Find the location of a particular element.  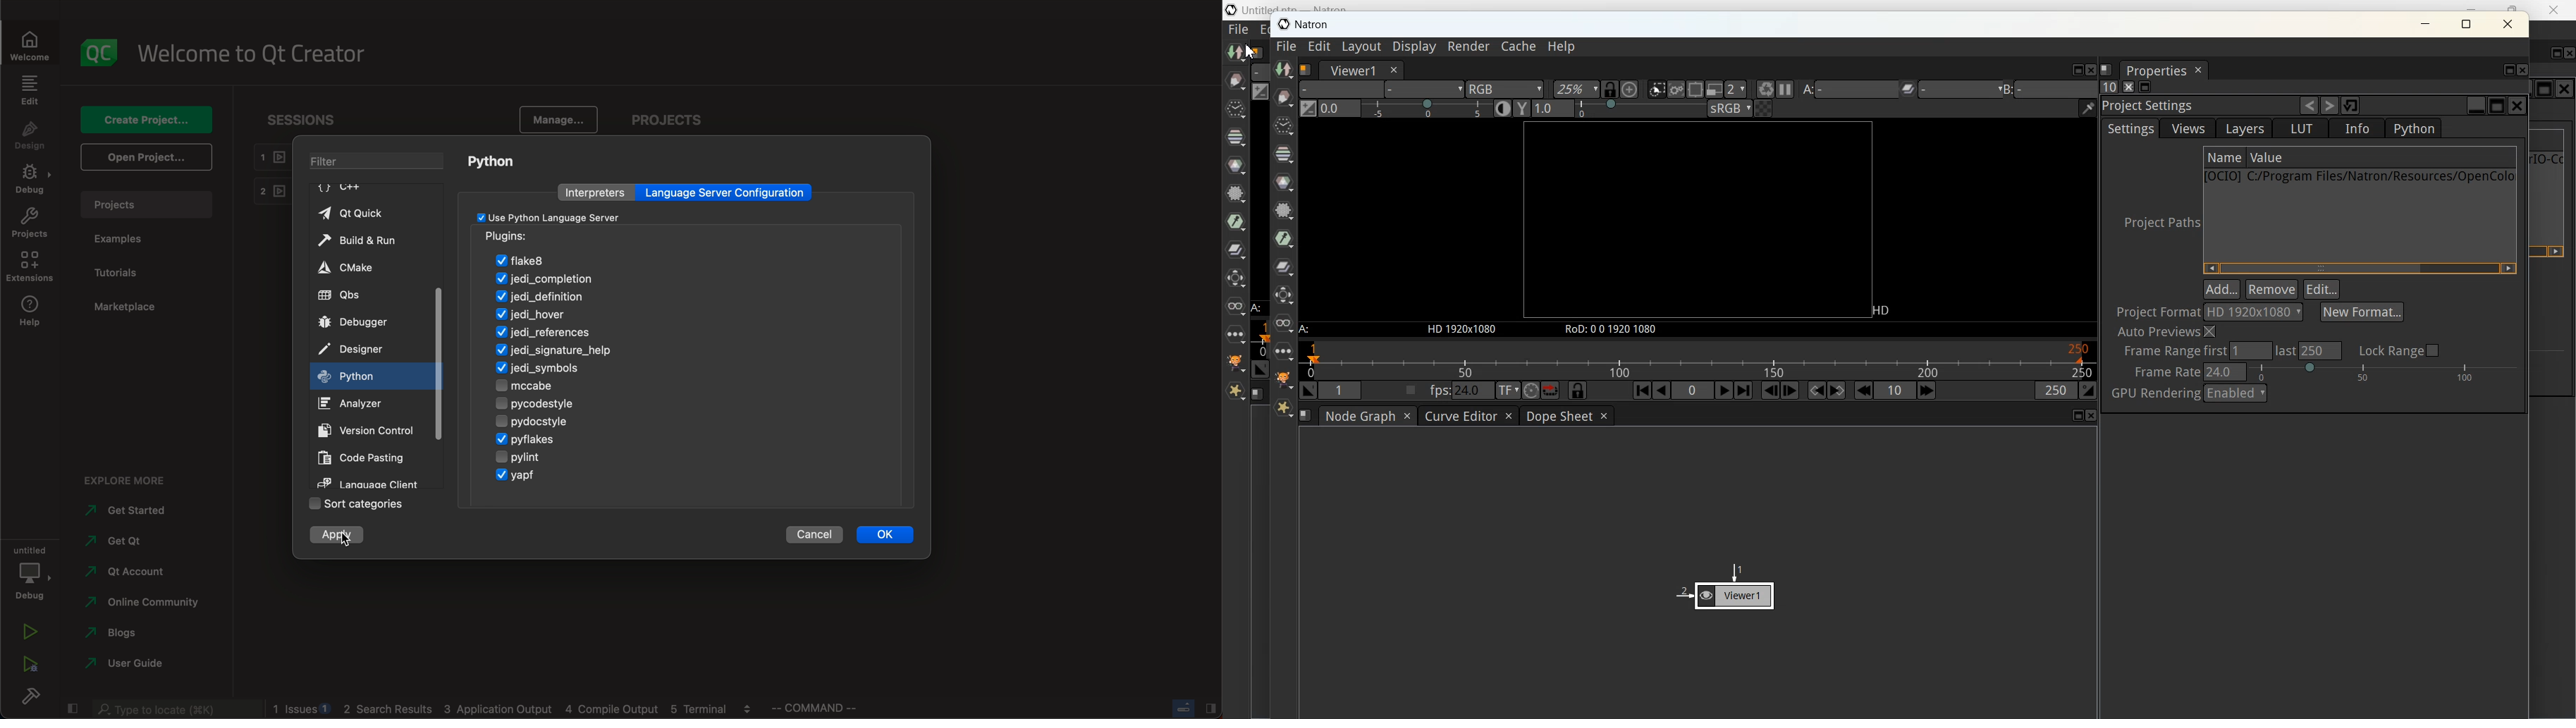

mccabe is located at coordinates (549, 386).